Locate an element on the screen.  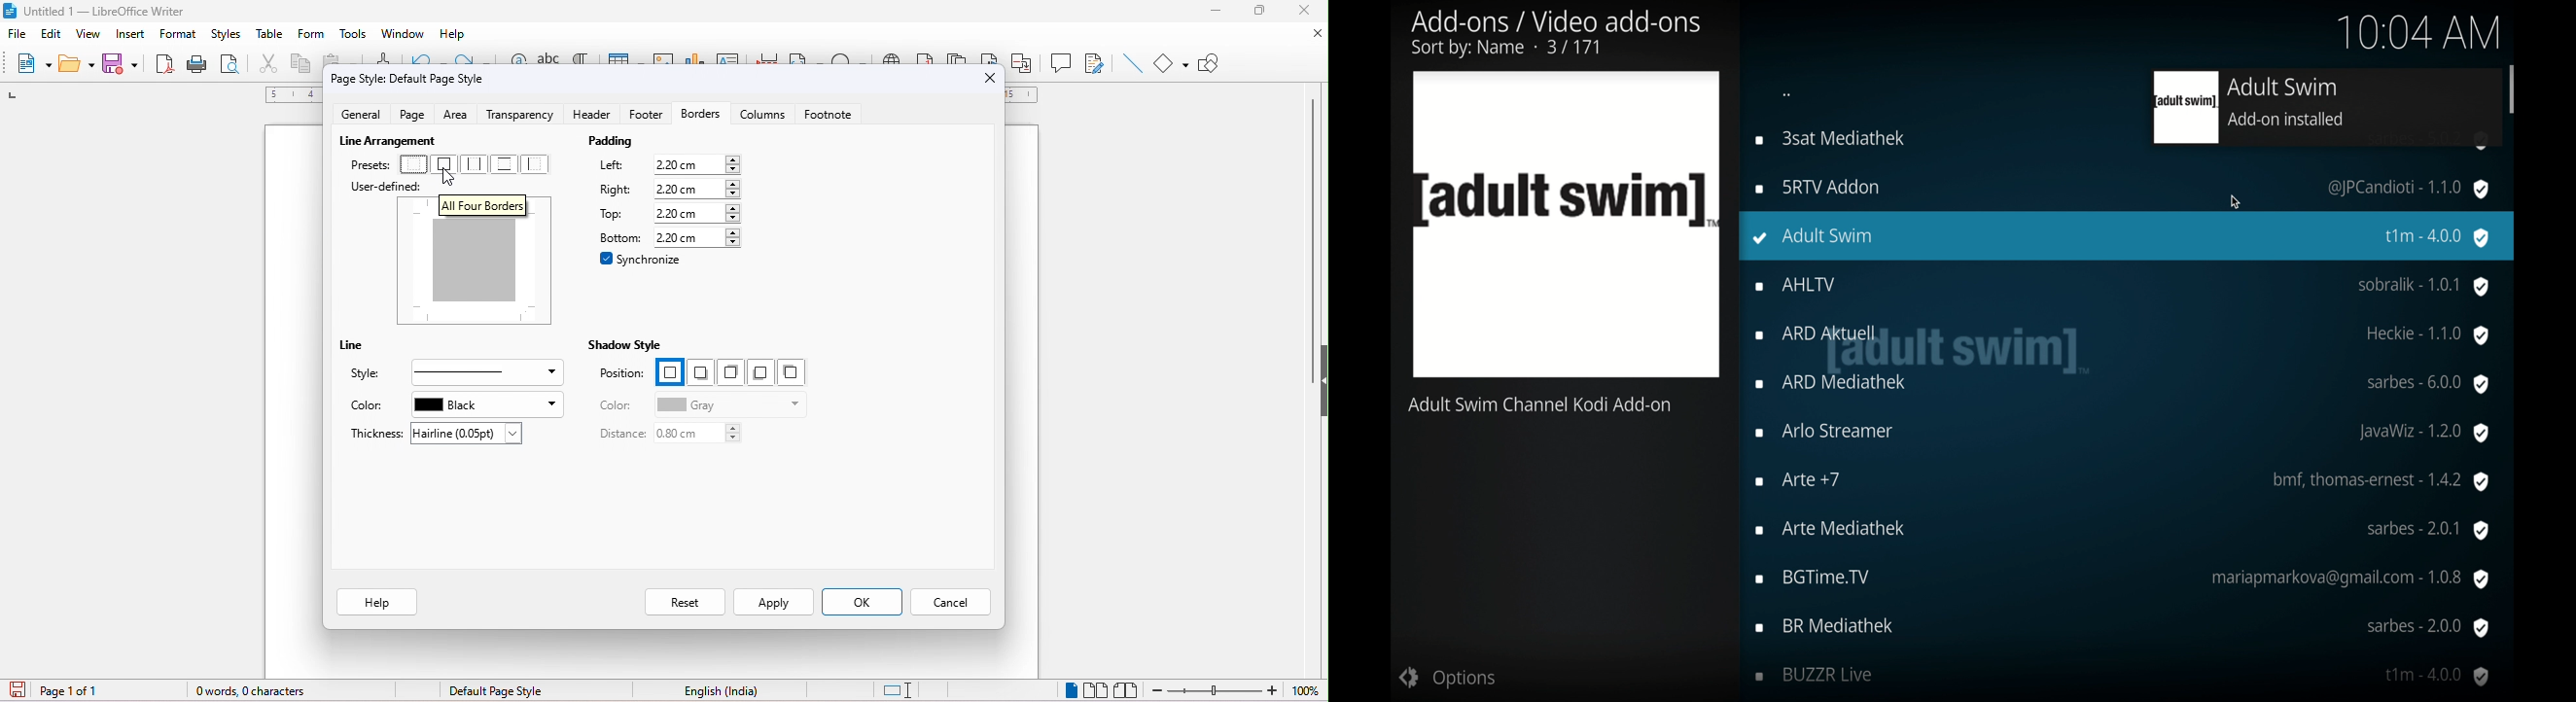
tools is located at coordinates (352, 36).